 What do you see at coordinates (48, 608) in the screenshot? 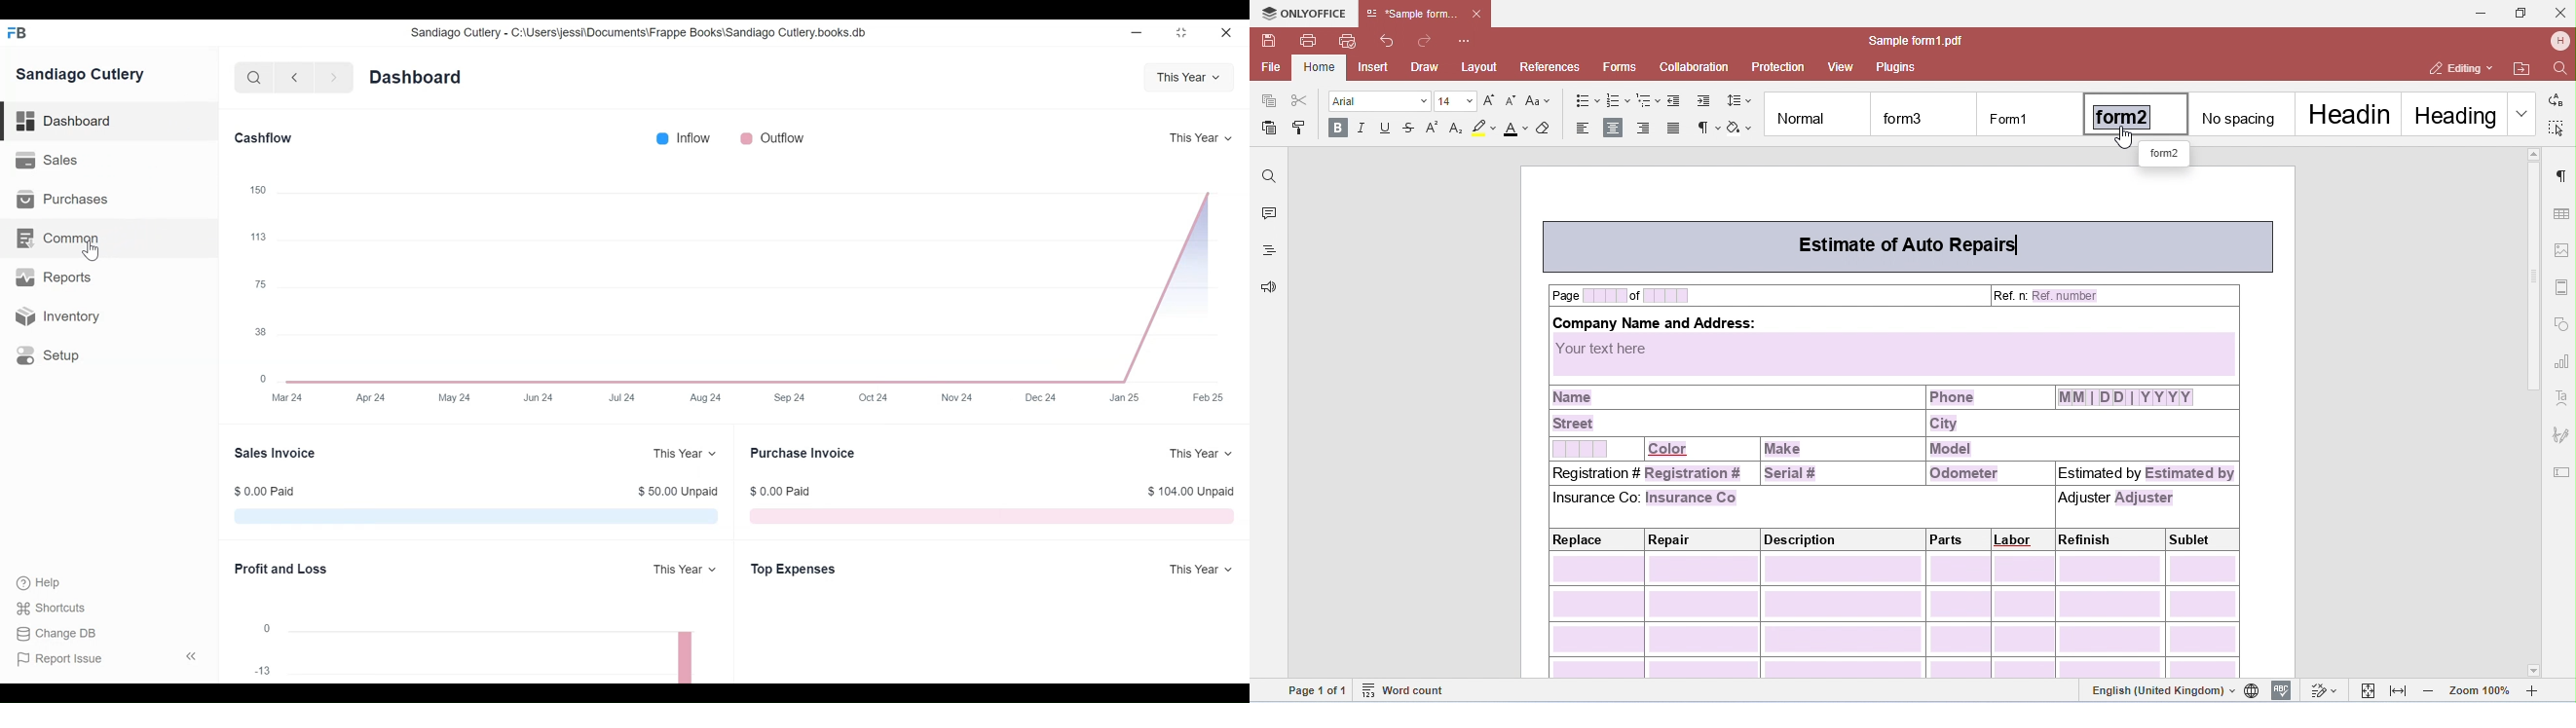
I see `Shortcuts` at bounding box center [48, 608].